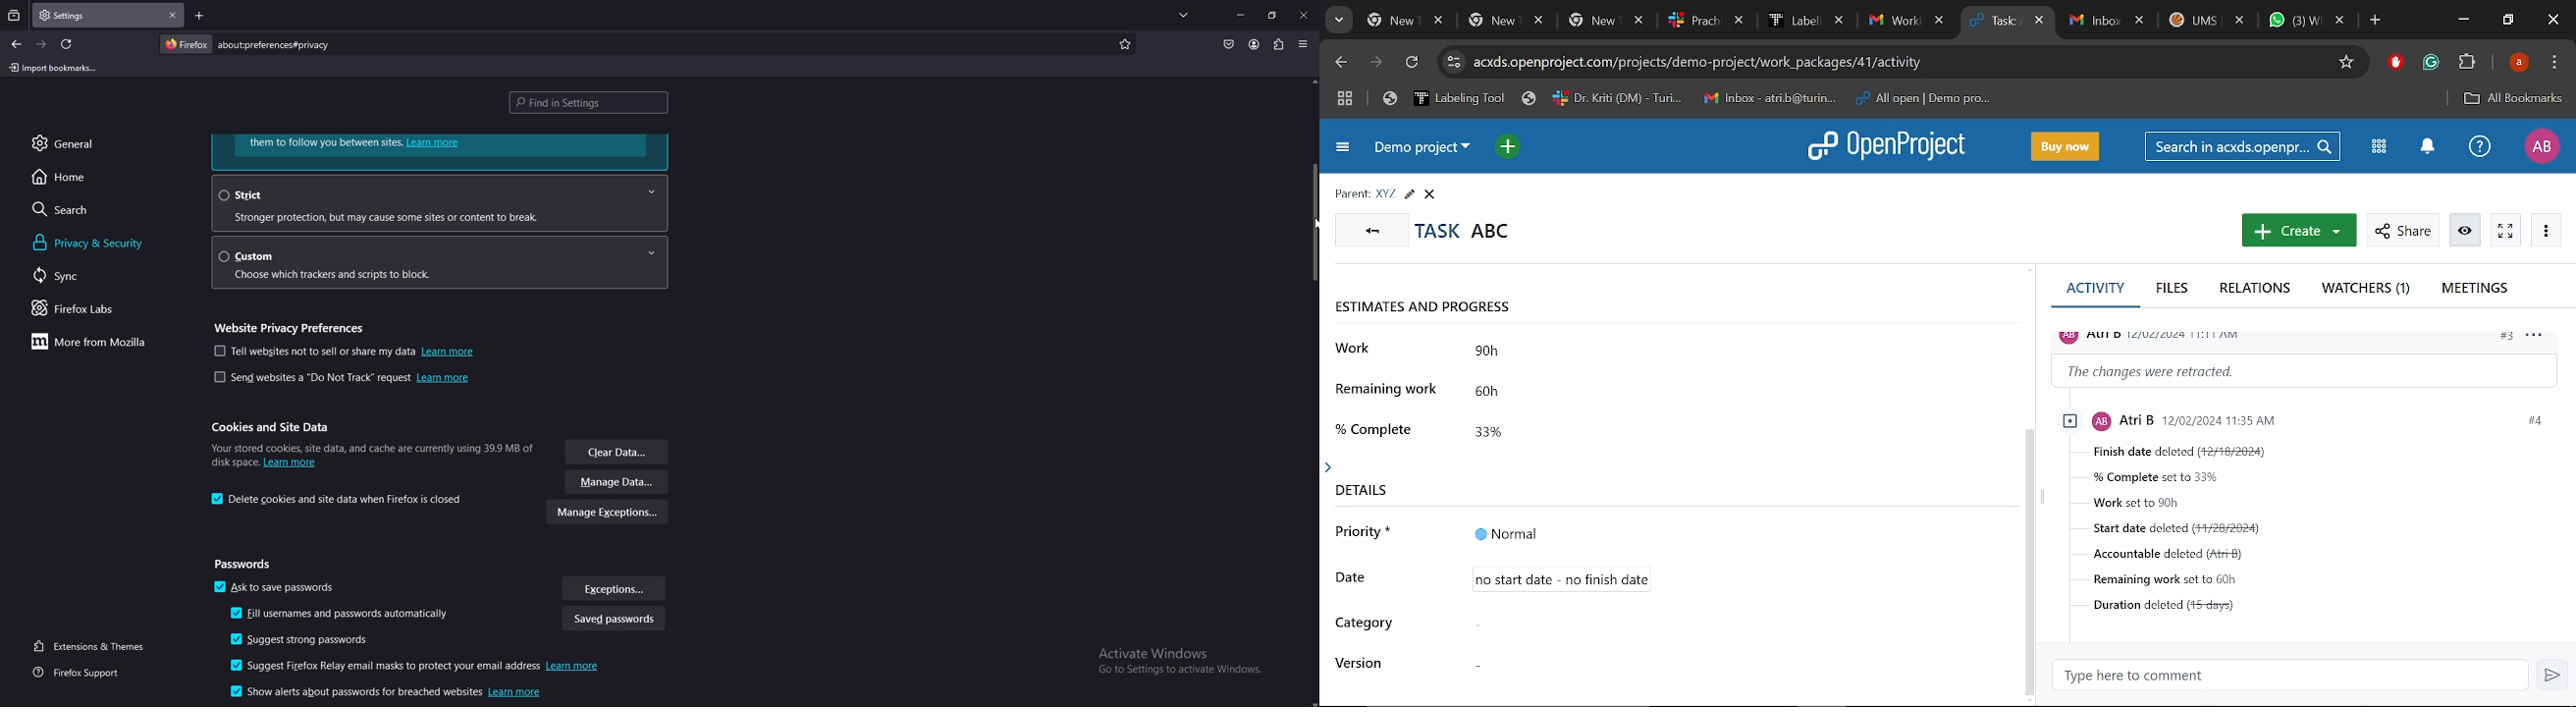 Image resolution: width=2576 pixels, height=728 pixels. What do you see at coordinates (87, 309) in the screenshot?
I see `firefox labs` at bounding box center [87, 309].